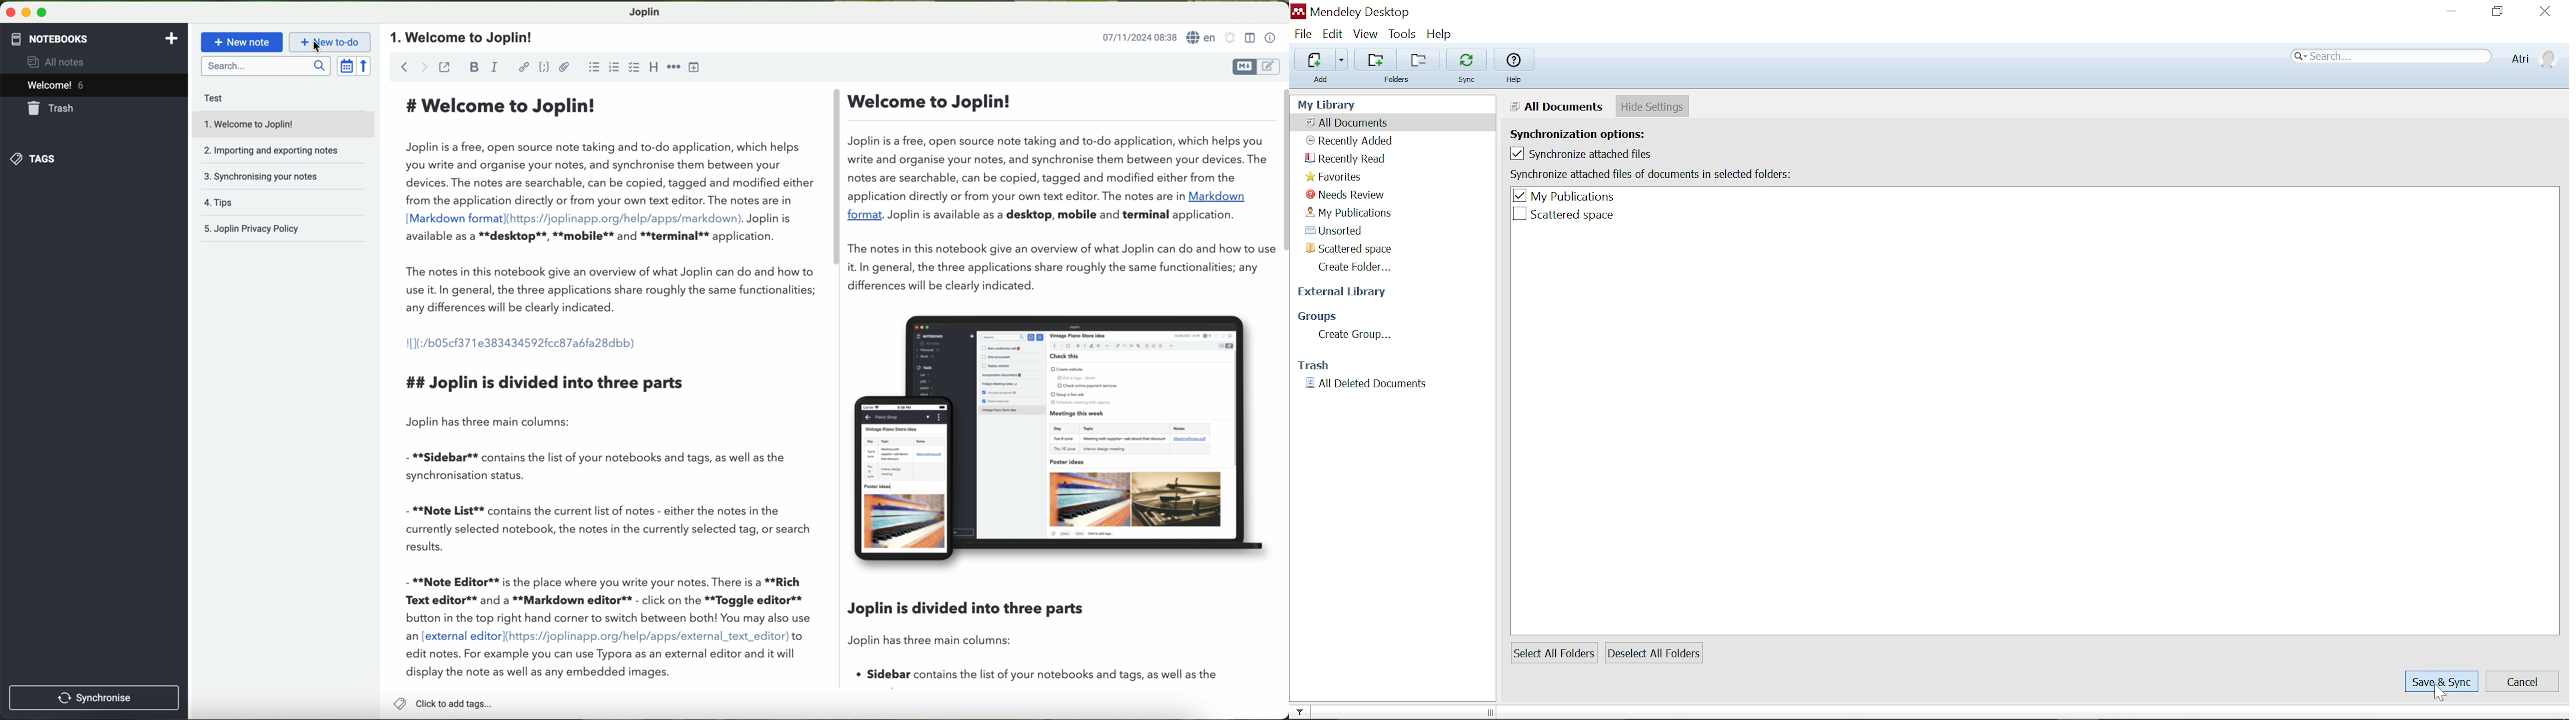 The image size is (2576, 728). I want to click on All documents, so click(1354, 122).